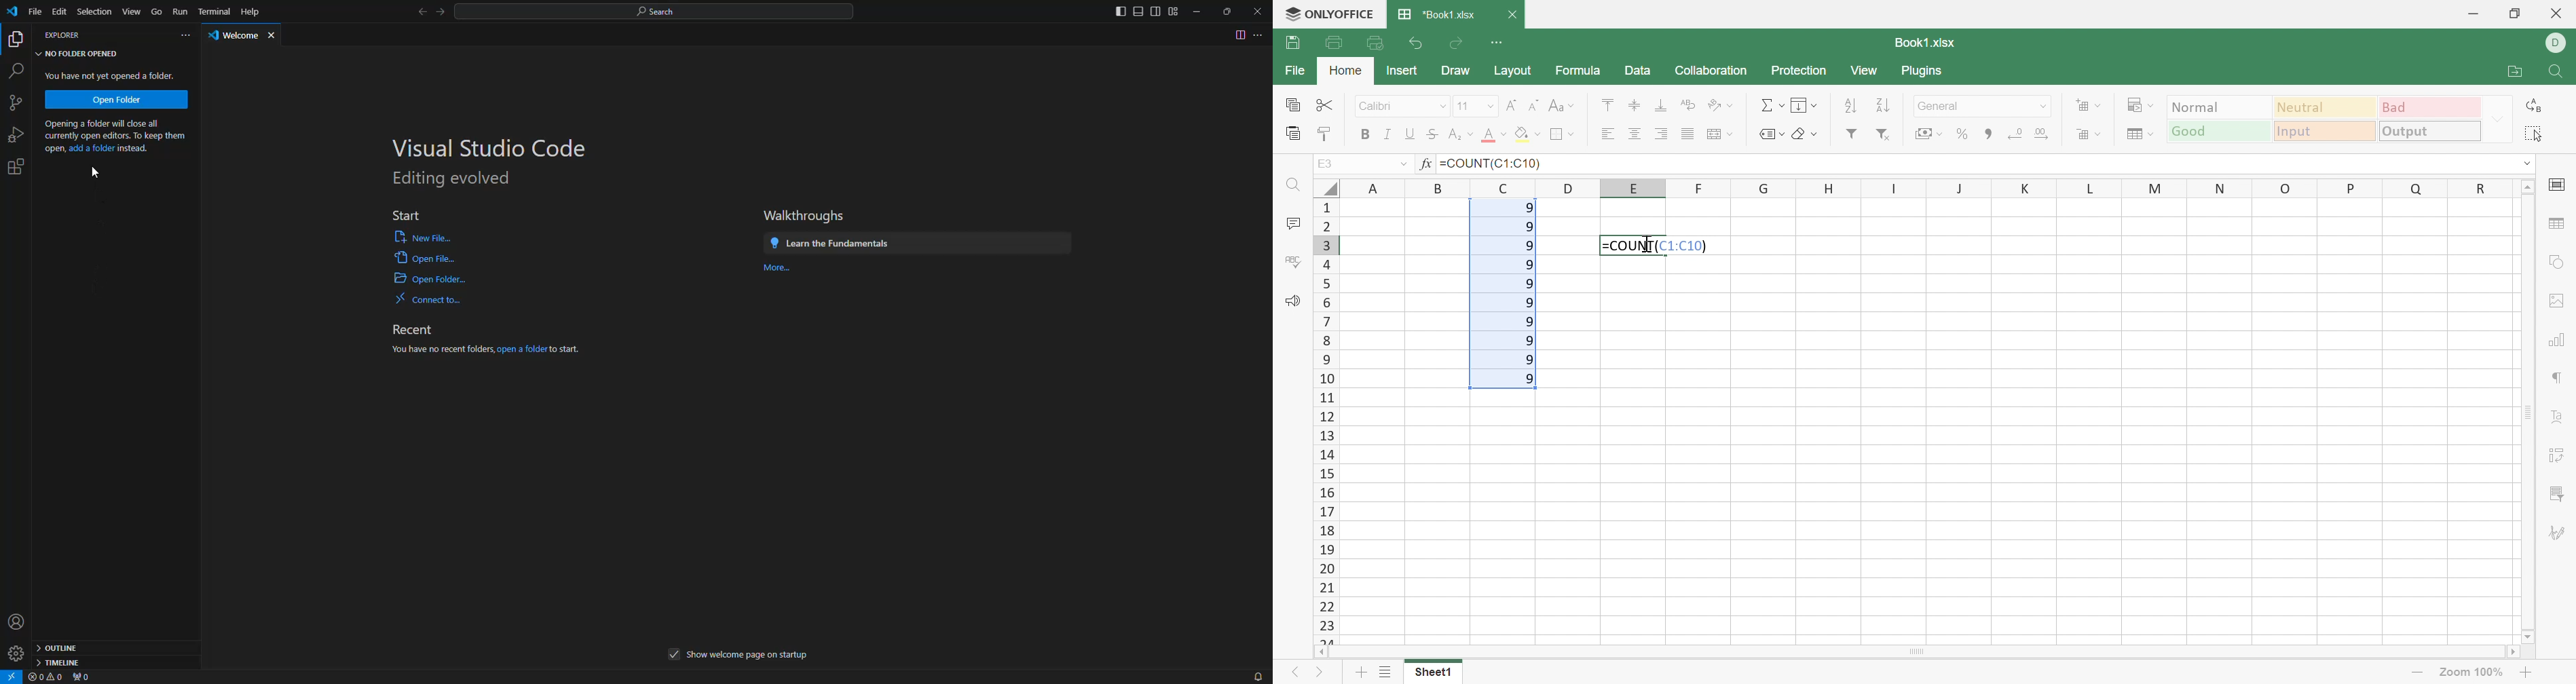 This screenshot has height=700, width=2576. Describe the element at coordinates (2559, 380) in the screenshot. I see `Paragraph settings` at that location.